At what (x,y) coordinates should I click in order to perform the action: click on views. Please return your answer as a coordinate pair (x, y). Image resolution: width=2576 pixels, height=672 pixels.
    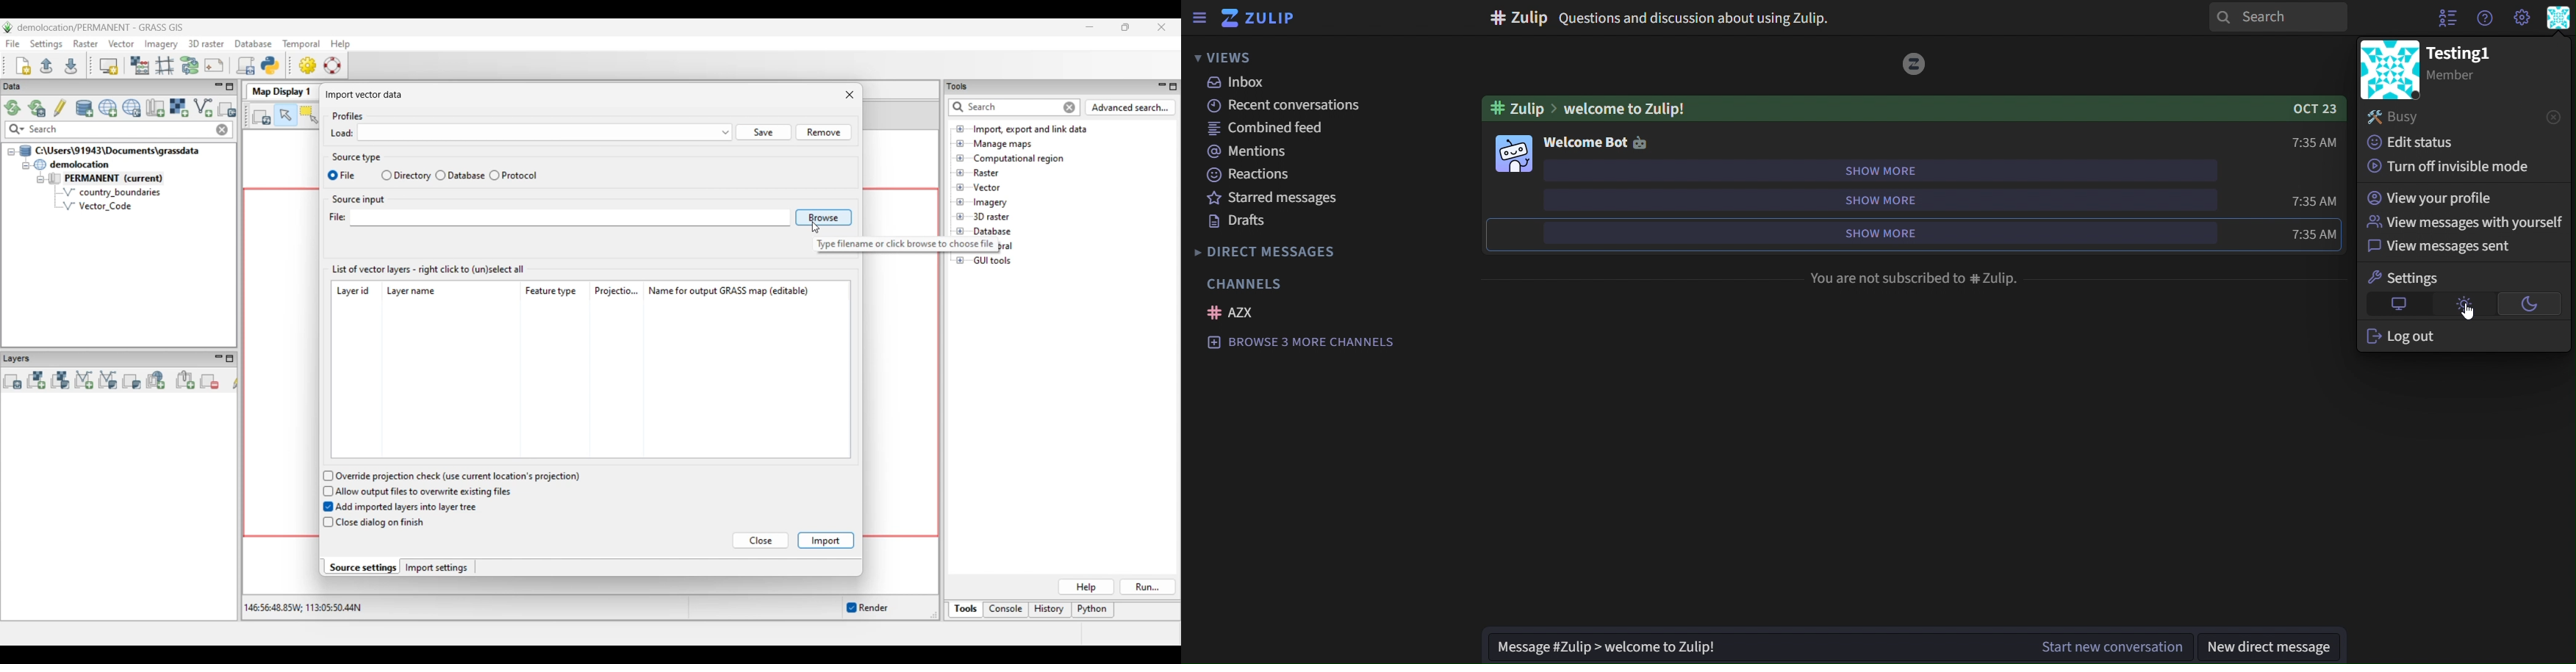
    Looking at the image, I should click on (1241, 56).